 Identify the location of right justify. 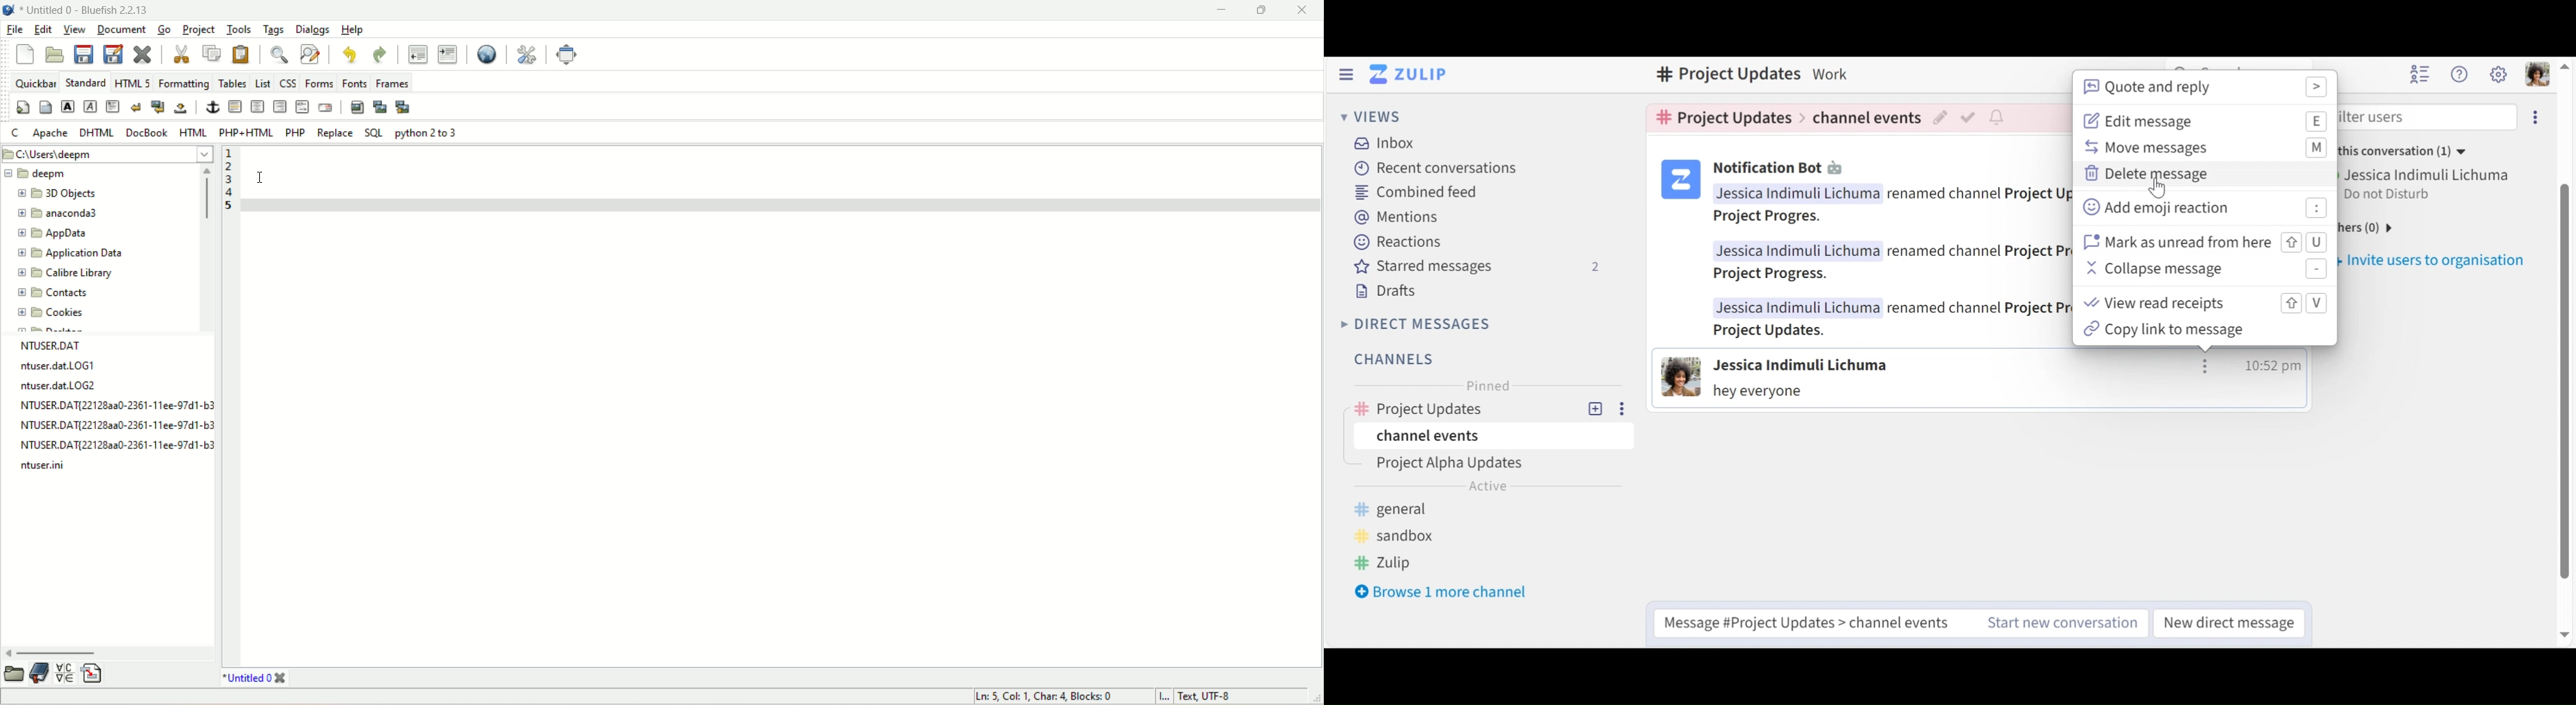
(279, 107).